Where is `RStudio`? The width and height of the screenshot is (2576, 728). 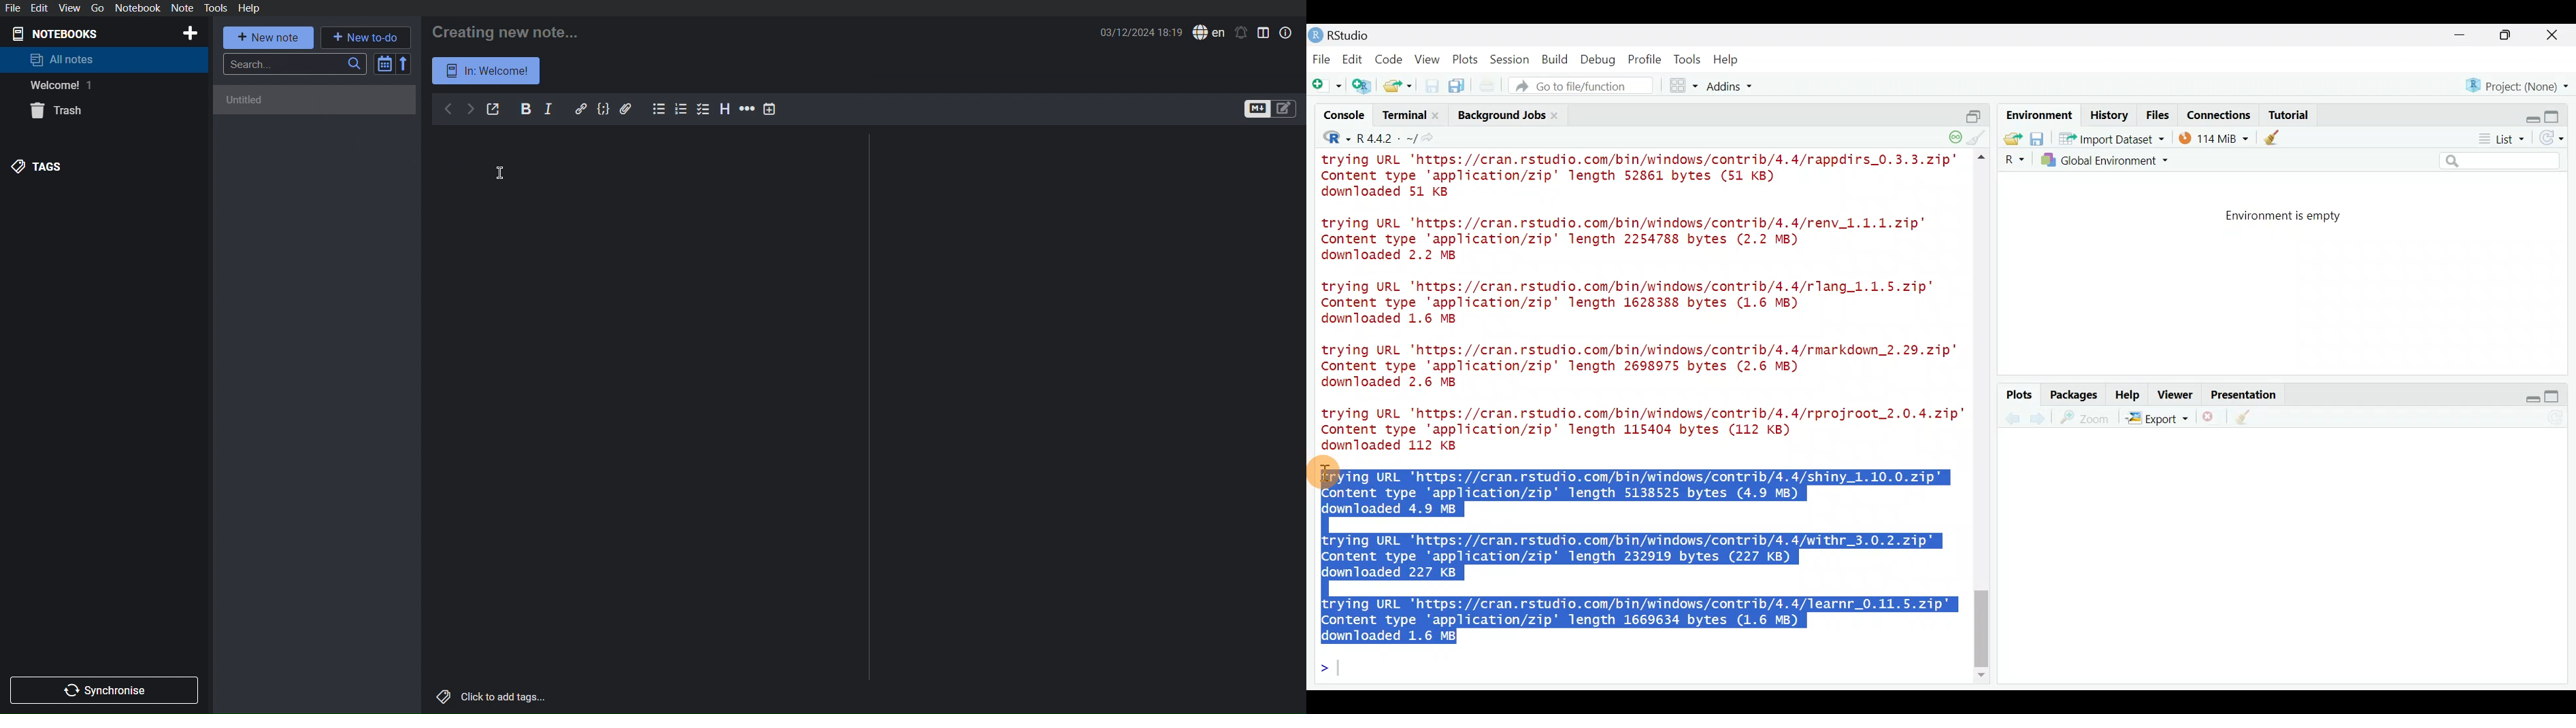
RStudio is located at coordinates (1346, 35).